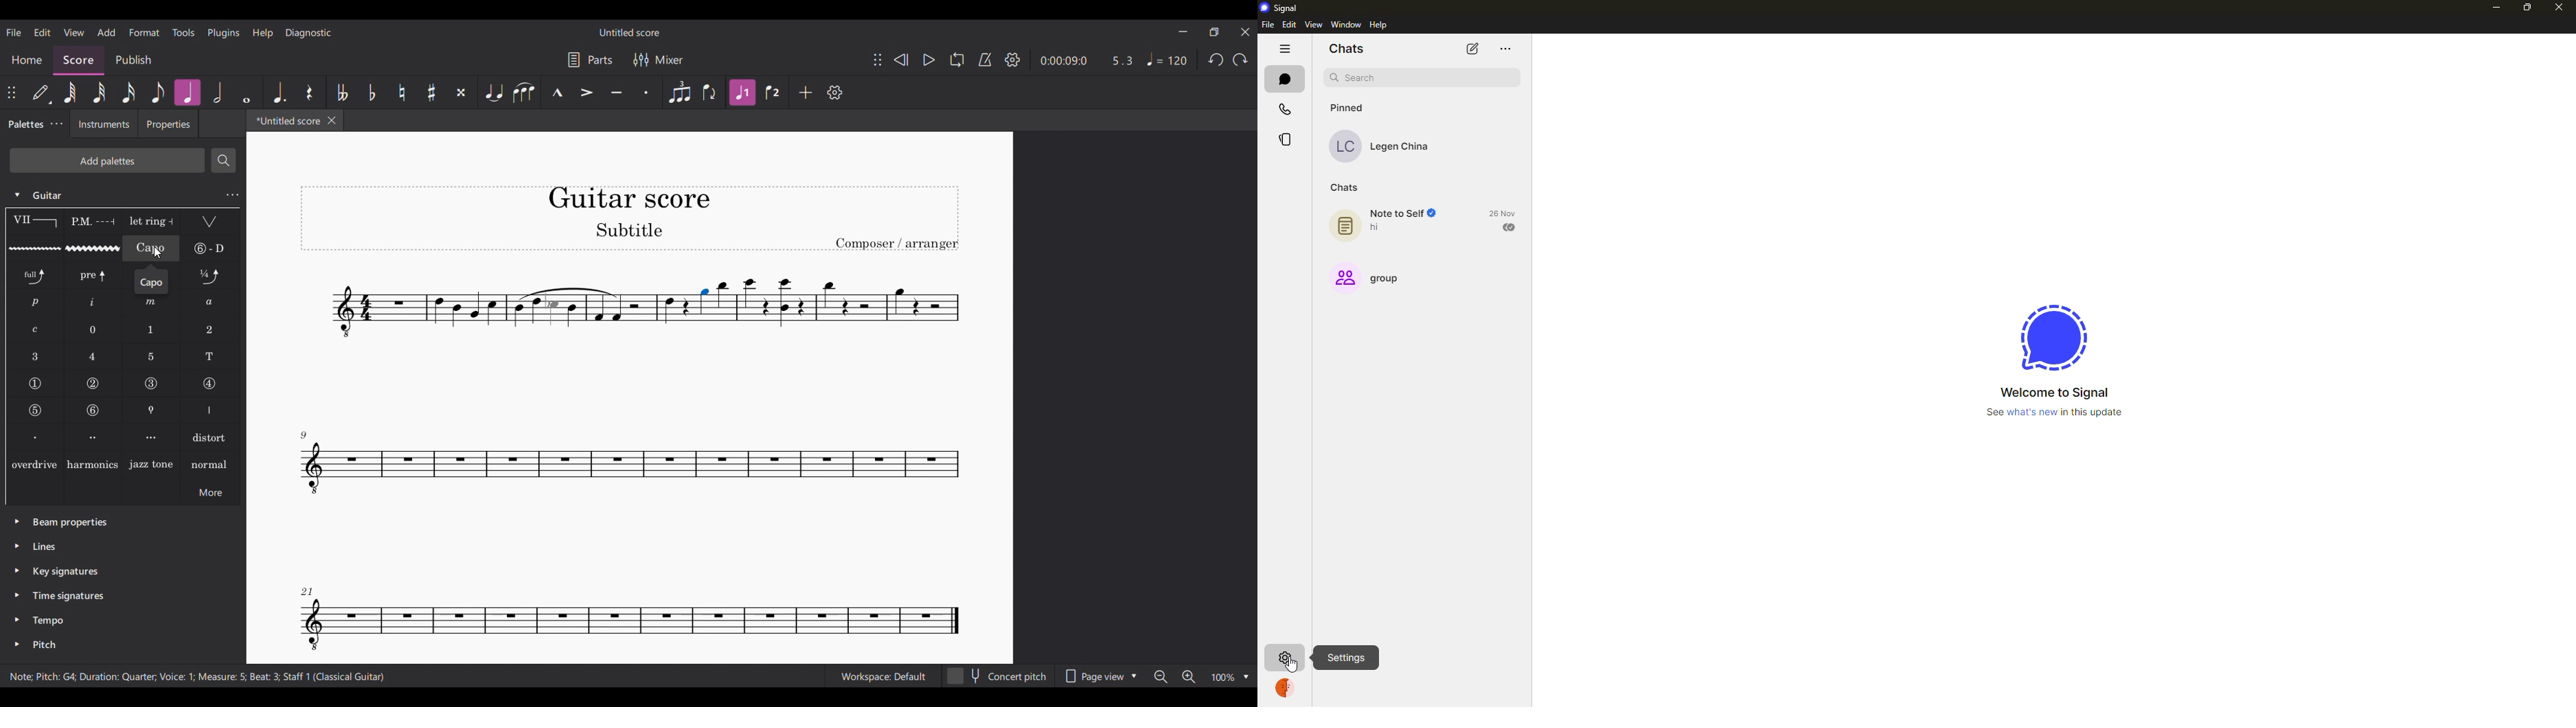 The width and height of the screenshot is (2576, 728). Describe the element at coordinates (1289, 139) in the screenshot. I see `stories` at that location.